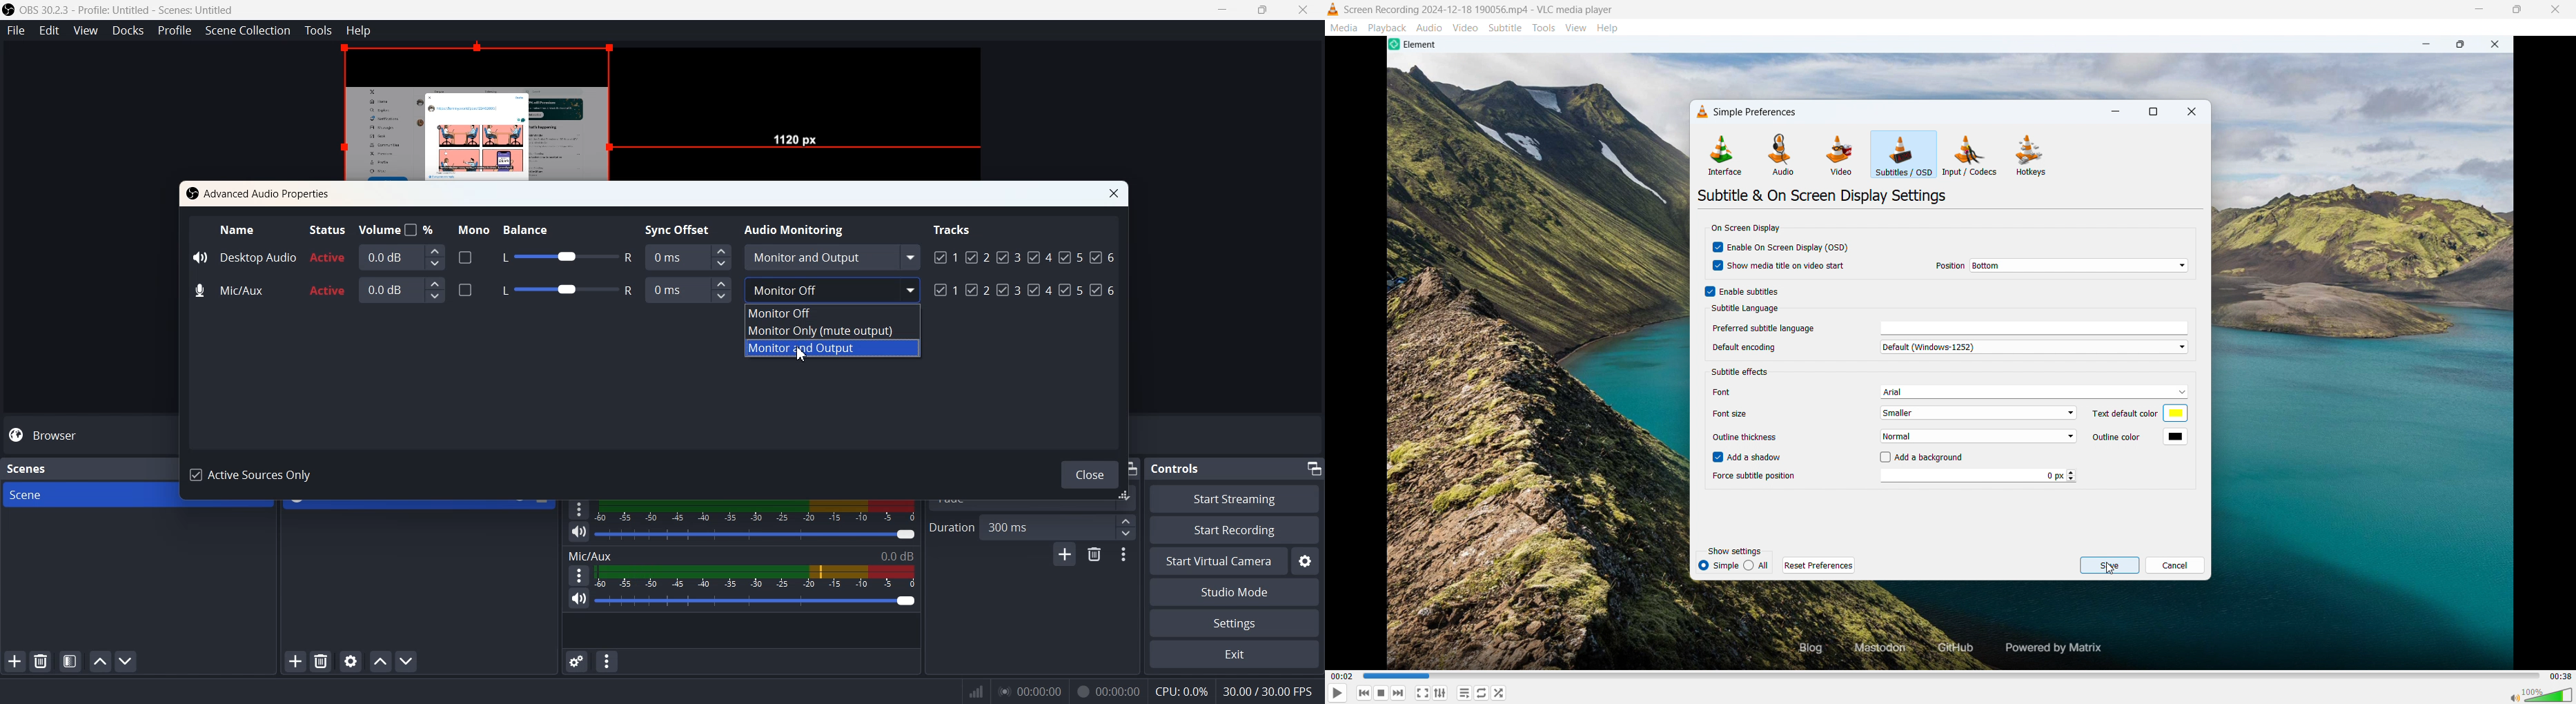 The height and width of the screenshot is (728, 2576). I want to click on Input or codecs , so click(1970, 155).